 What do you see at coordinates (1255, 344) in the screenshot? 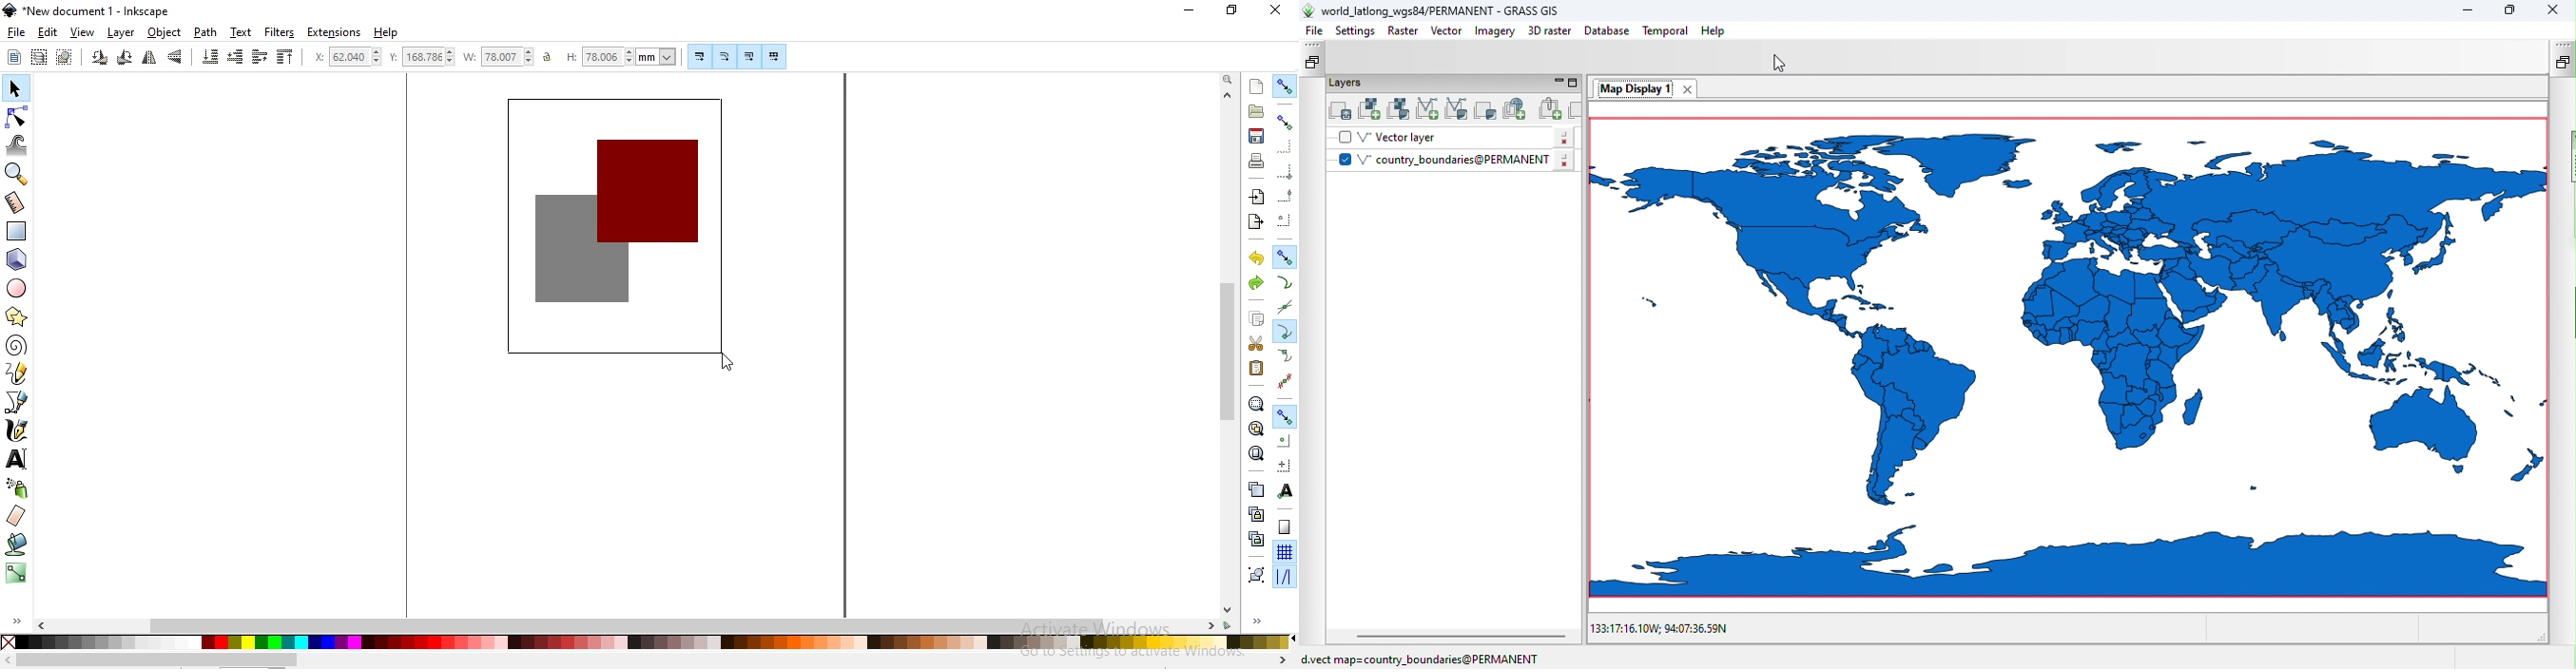
I see `cut` at bounding box center [1255, 344].